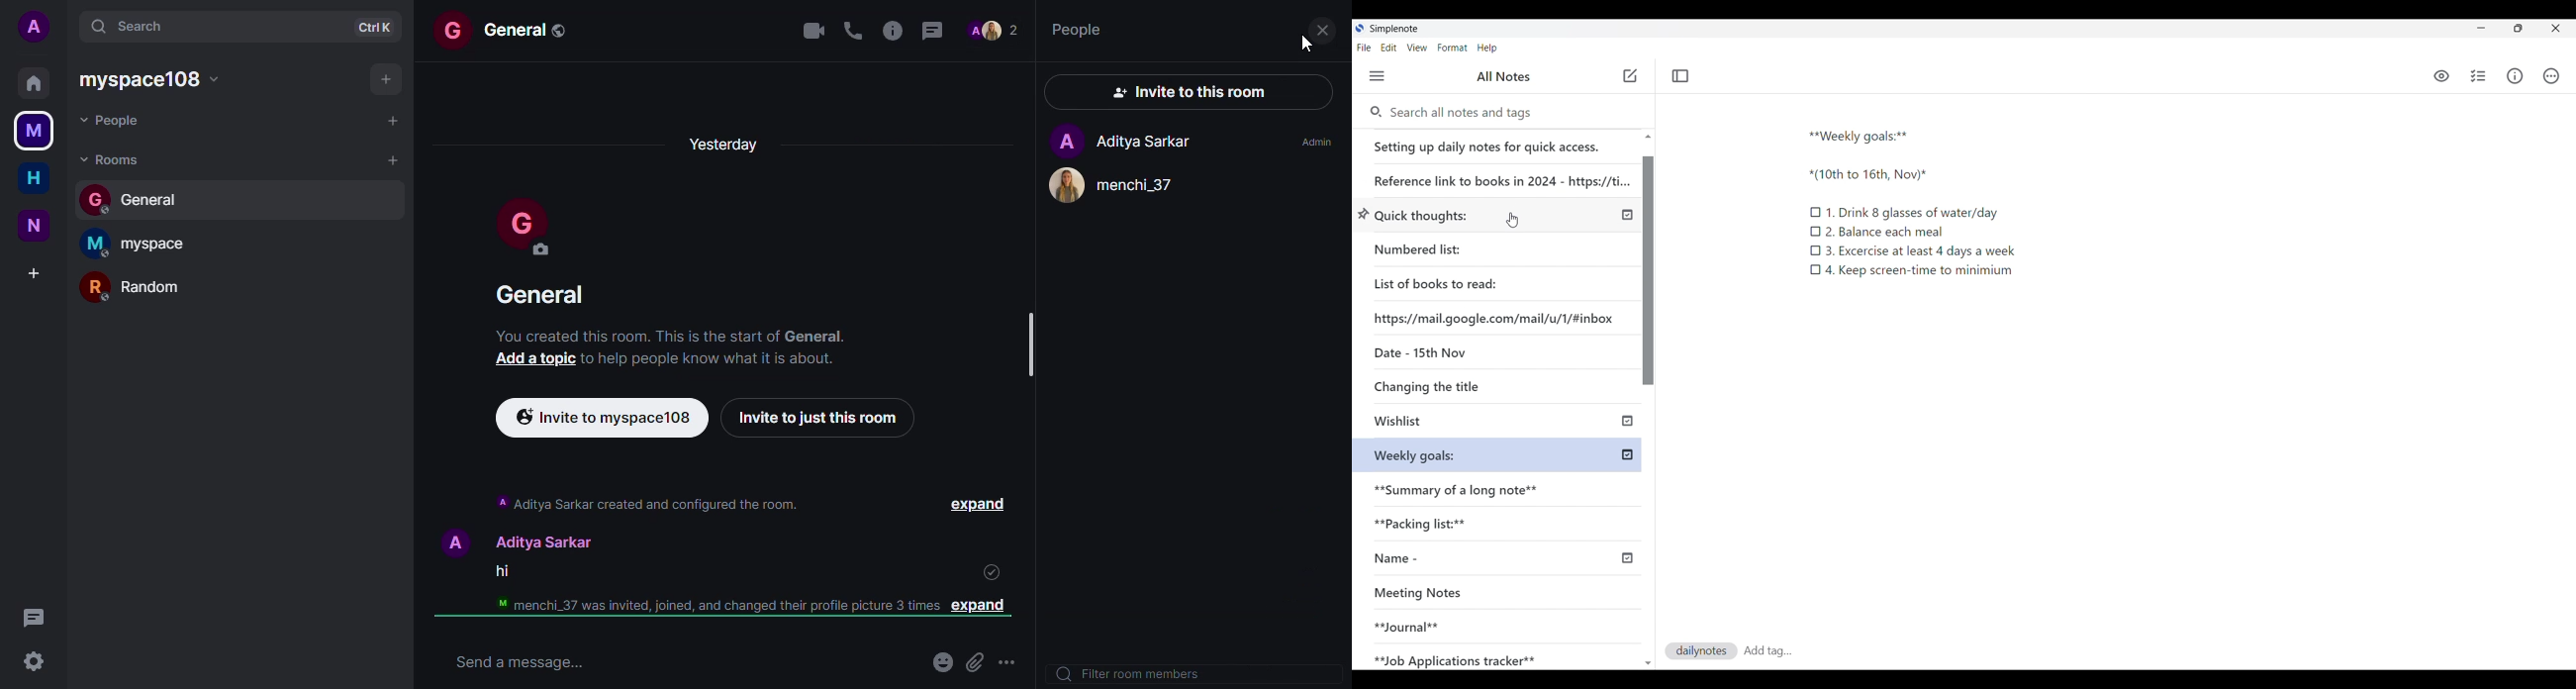 Image resolution: width=2576 pixels, height=700 pixels. What do you see at coordinates (991, 610) in the screenshot?
I see `expand` at bounding box center [991, 610].